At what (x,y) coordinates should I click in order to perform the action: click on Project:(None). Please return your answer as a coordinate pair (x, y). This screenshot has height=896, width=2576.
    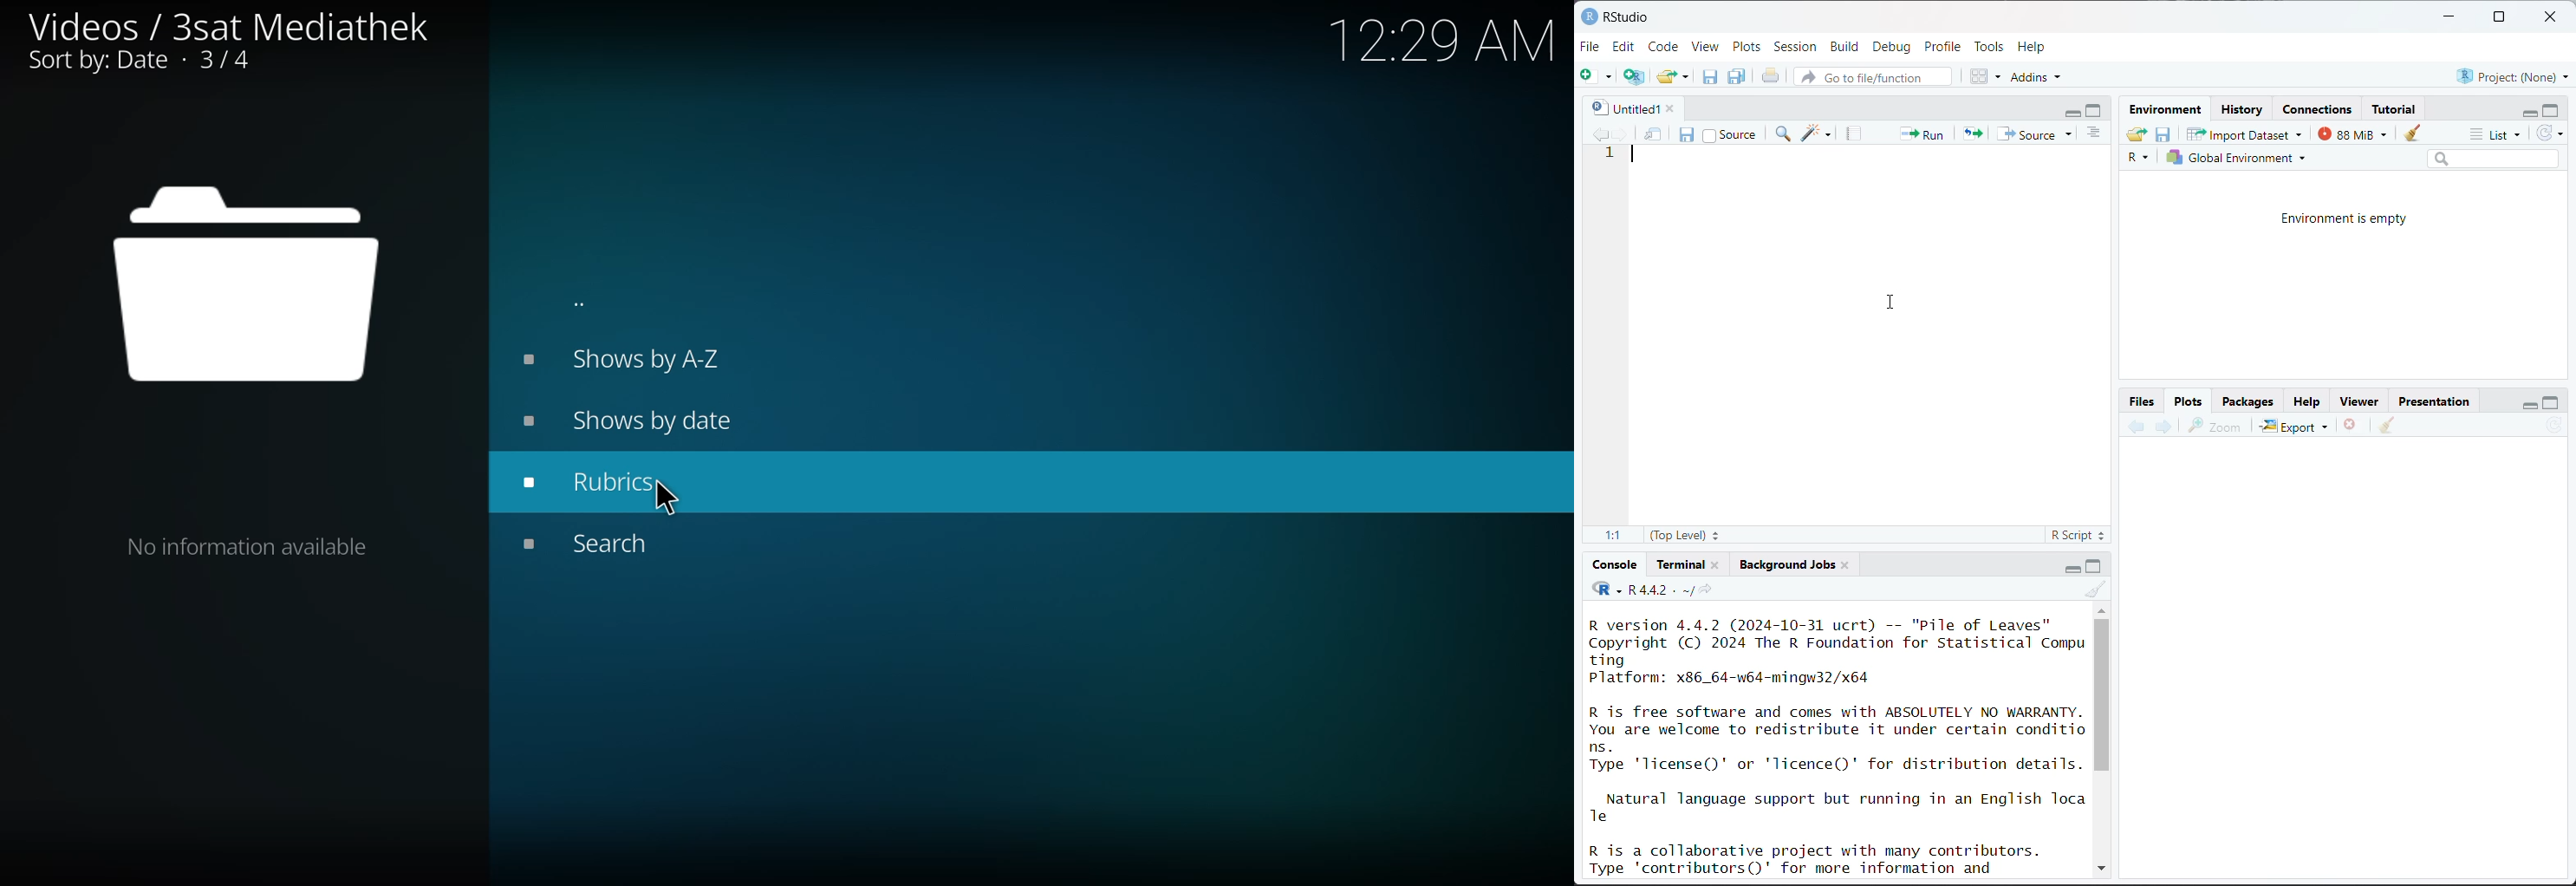
    Looking at the image, I should click on (2512, 75).